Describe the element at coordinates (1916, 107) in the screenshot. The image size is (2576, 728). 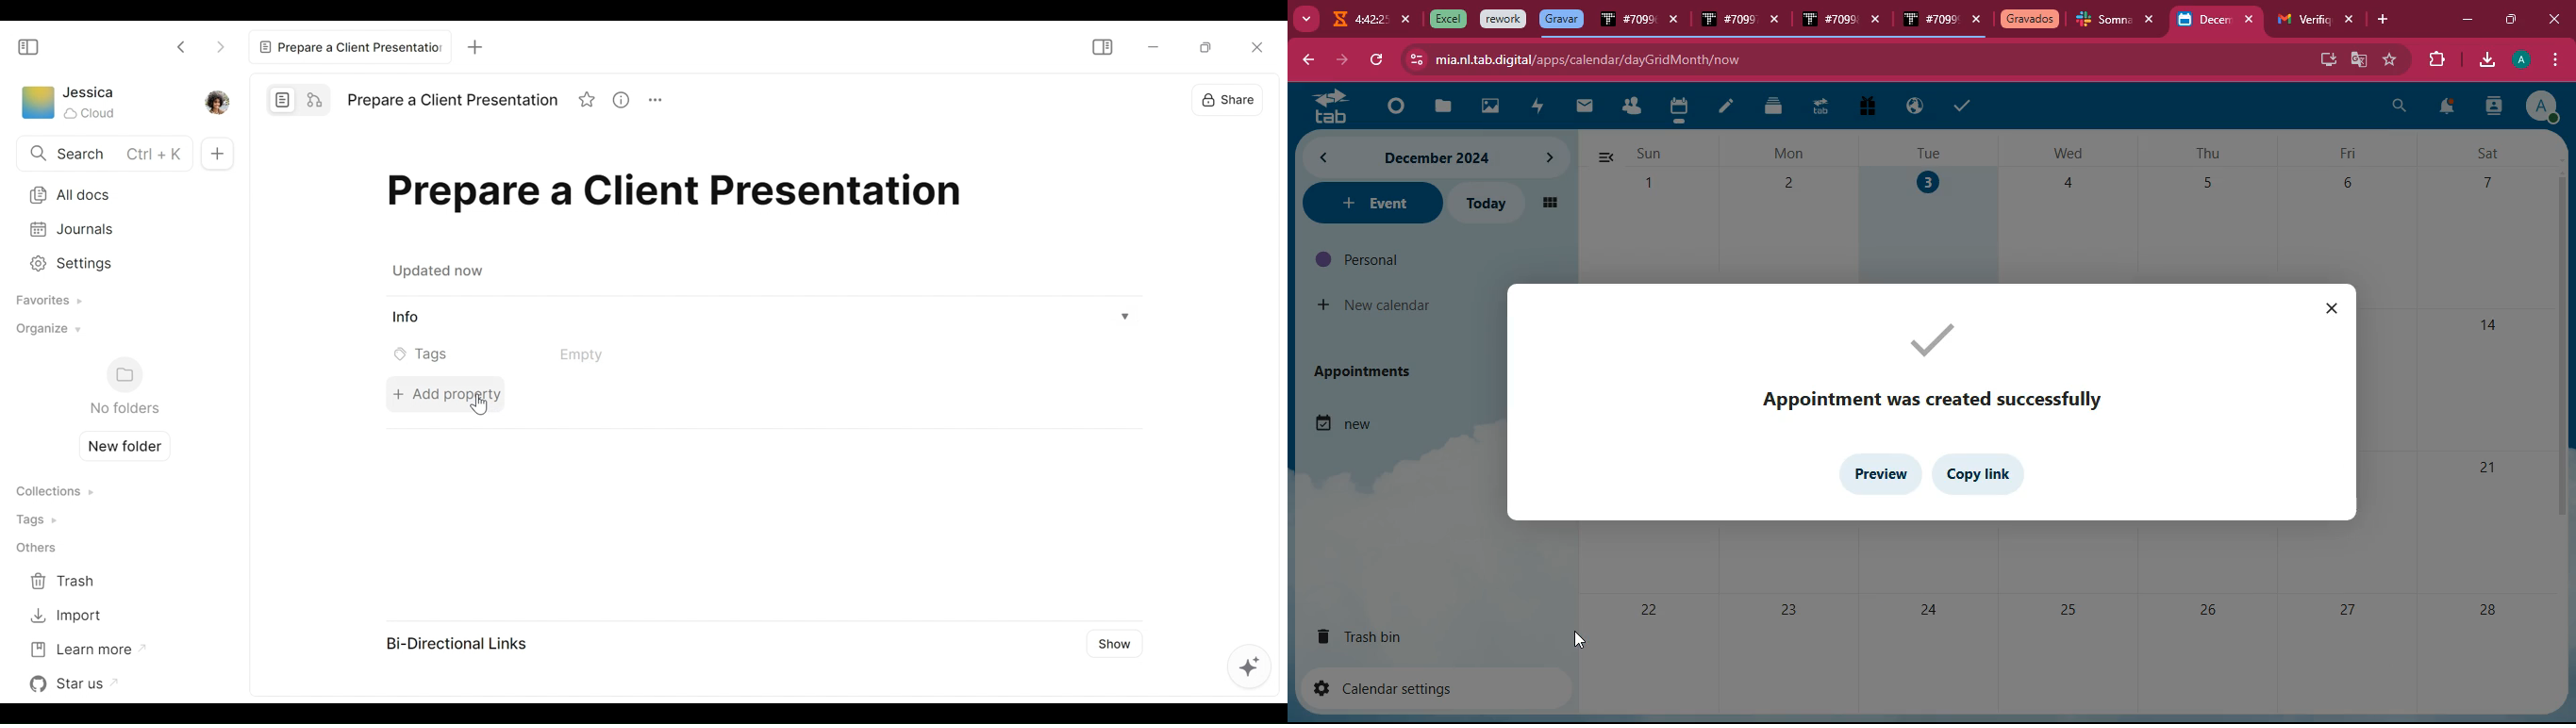
I see `public` at that location.